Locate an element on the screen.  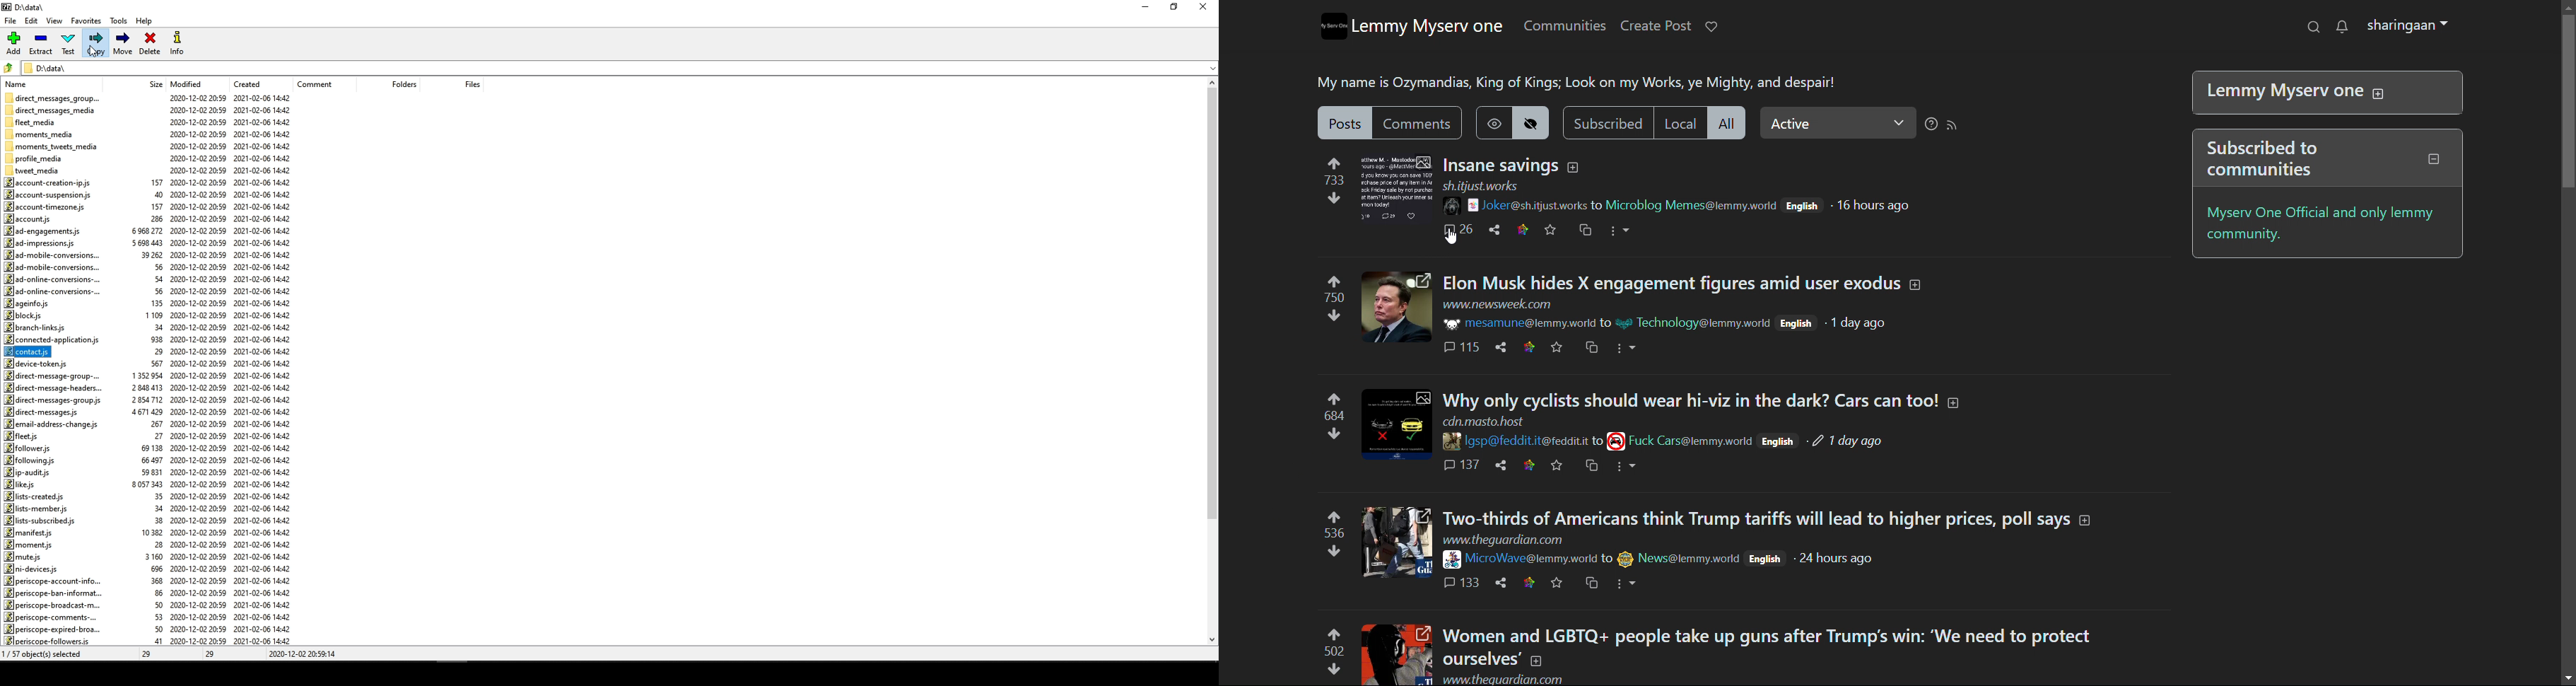
branch-links.js is located at coordinates (37, 327).